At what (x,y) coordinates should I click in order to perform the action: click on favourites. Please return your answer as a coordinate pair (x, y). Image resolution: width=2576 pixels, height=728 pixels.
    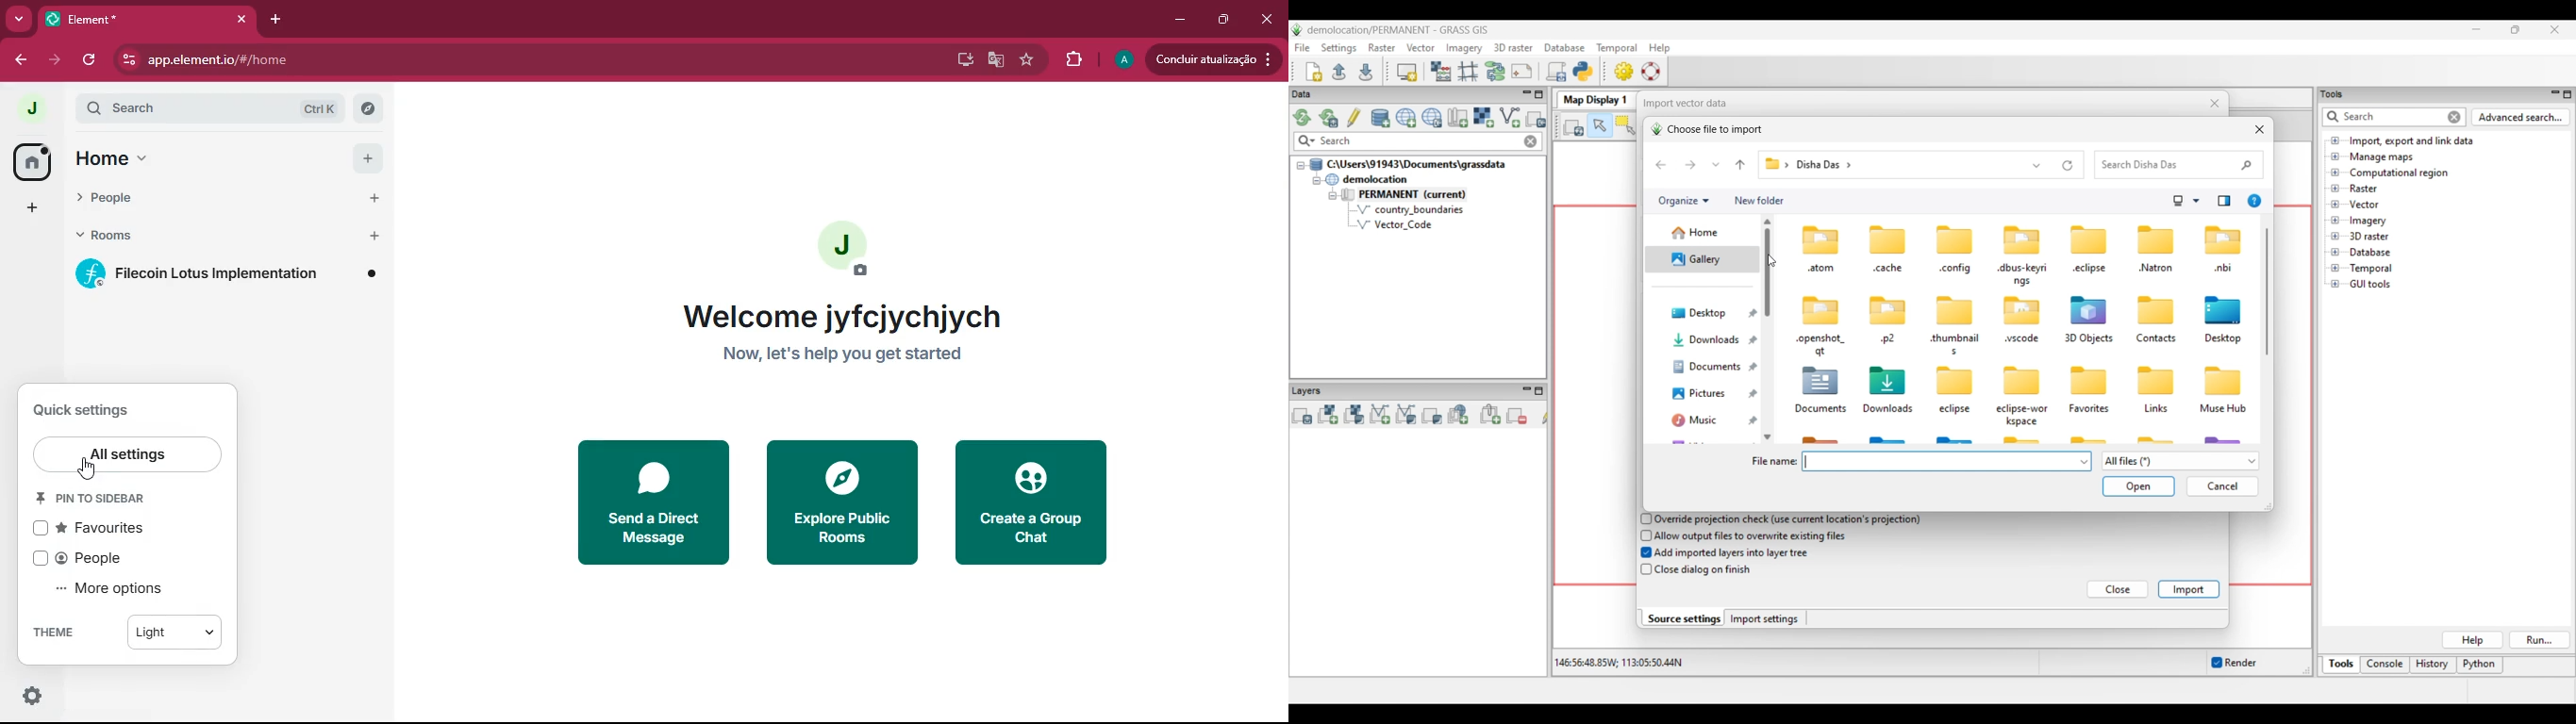
    Looking at the image, I should click on (108, 529).